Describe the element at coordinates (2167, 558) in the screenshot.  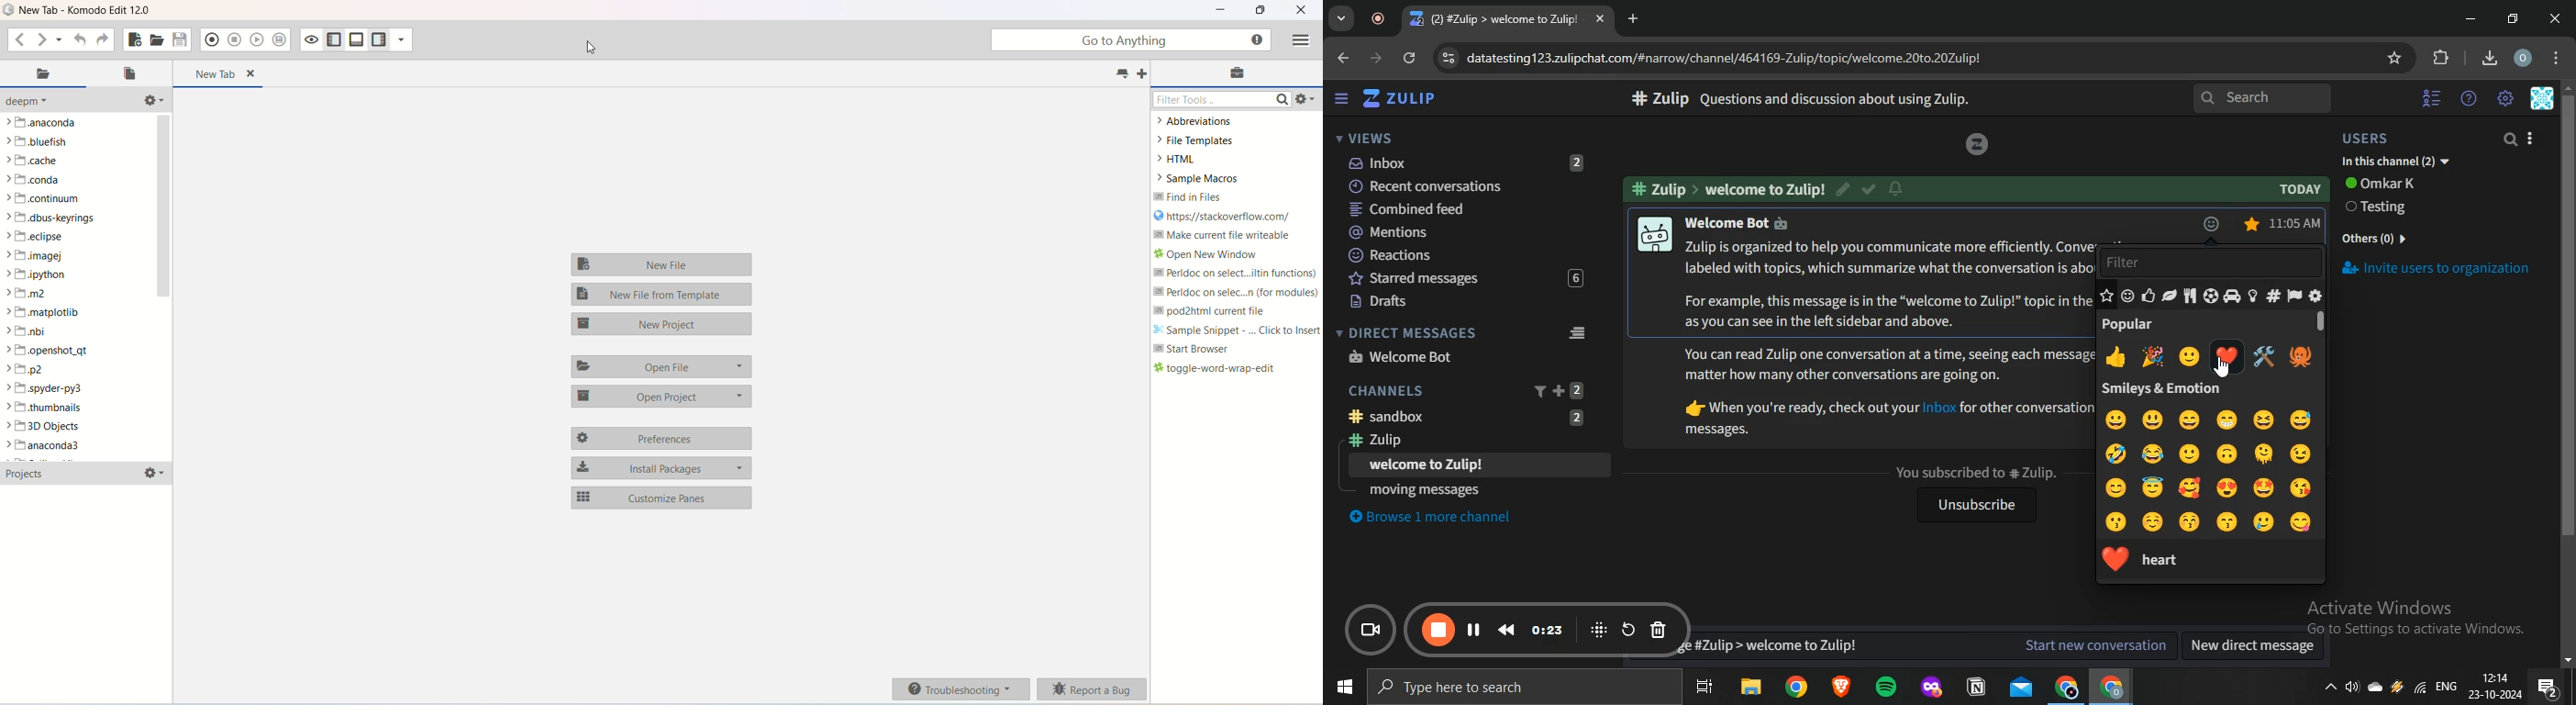
I see `heart` at that location.